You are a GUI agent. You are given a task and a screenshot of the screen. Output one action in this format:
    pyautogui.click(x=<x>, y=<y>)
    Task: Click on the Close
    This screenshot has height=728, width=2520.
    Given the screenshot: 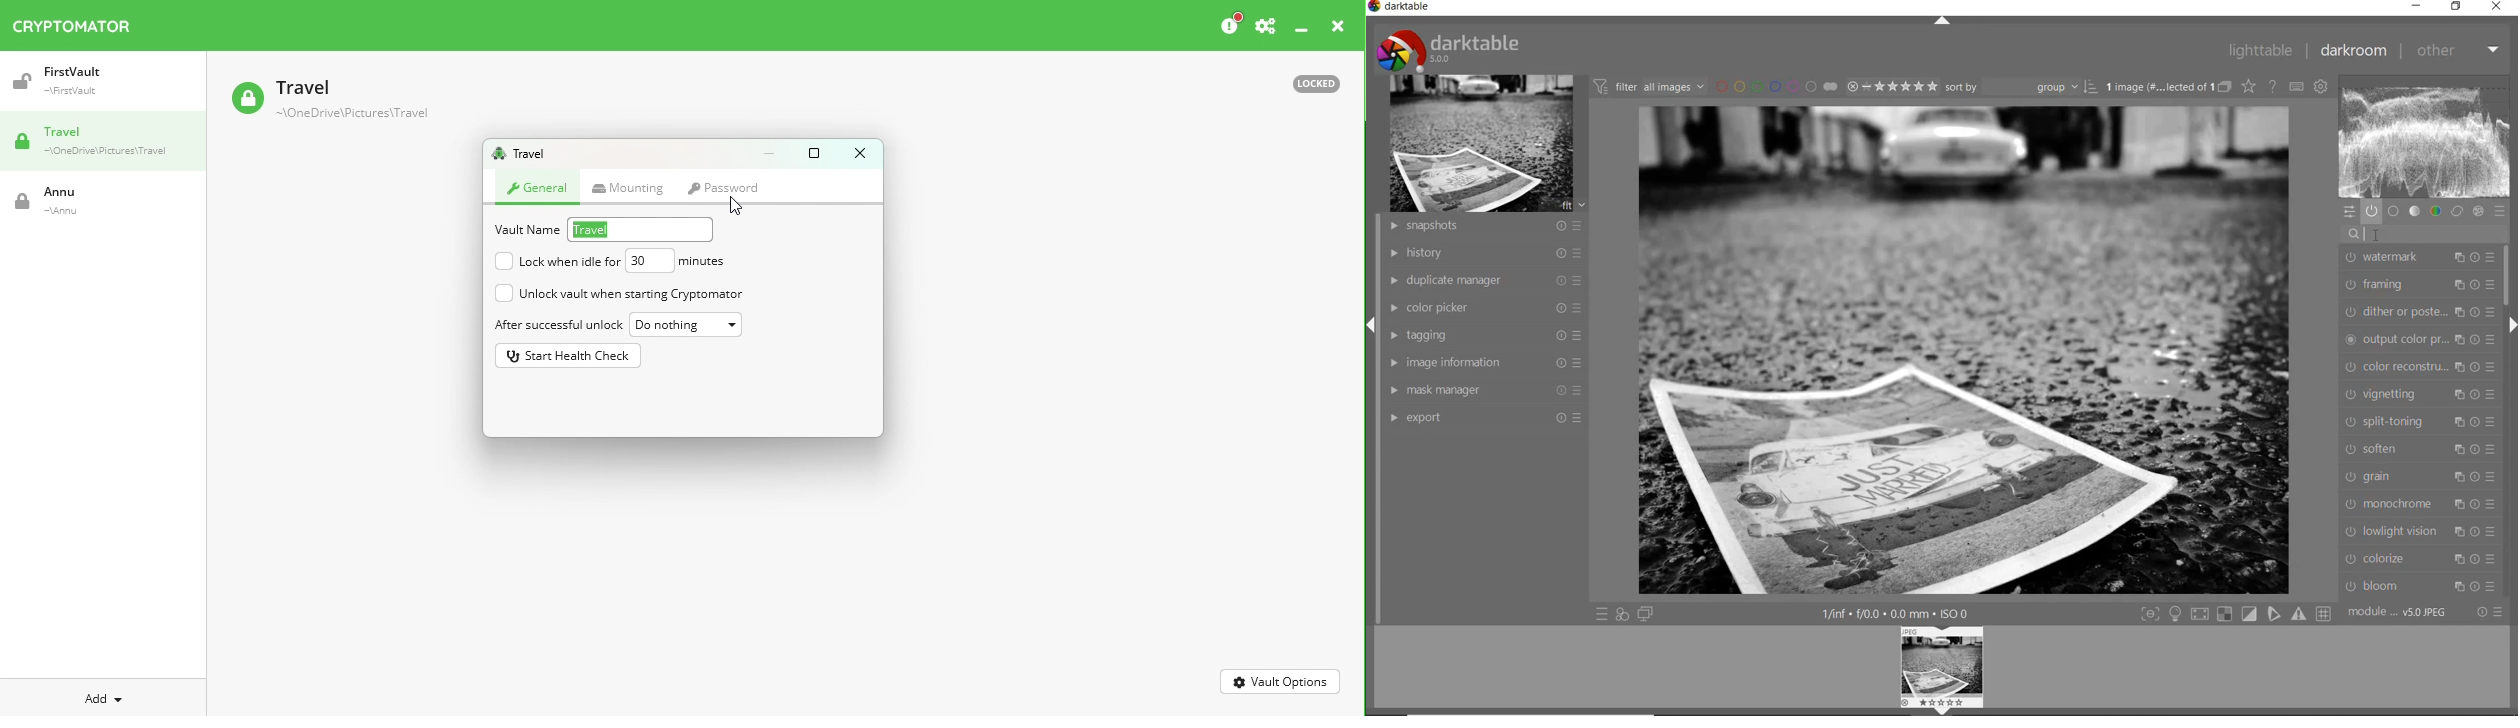 What is the action you would take?
    pyautogui.click(x=1338, y=29)
    